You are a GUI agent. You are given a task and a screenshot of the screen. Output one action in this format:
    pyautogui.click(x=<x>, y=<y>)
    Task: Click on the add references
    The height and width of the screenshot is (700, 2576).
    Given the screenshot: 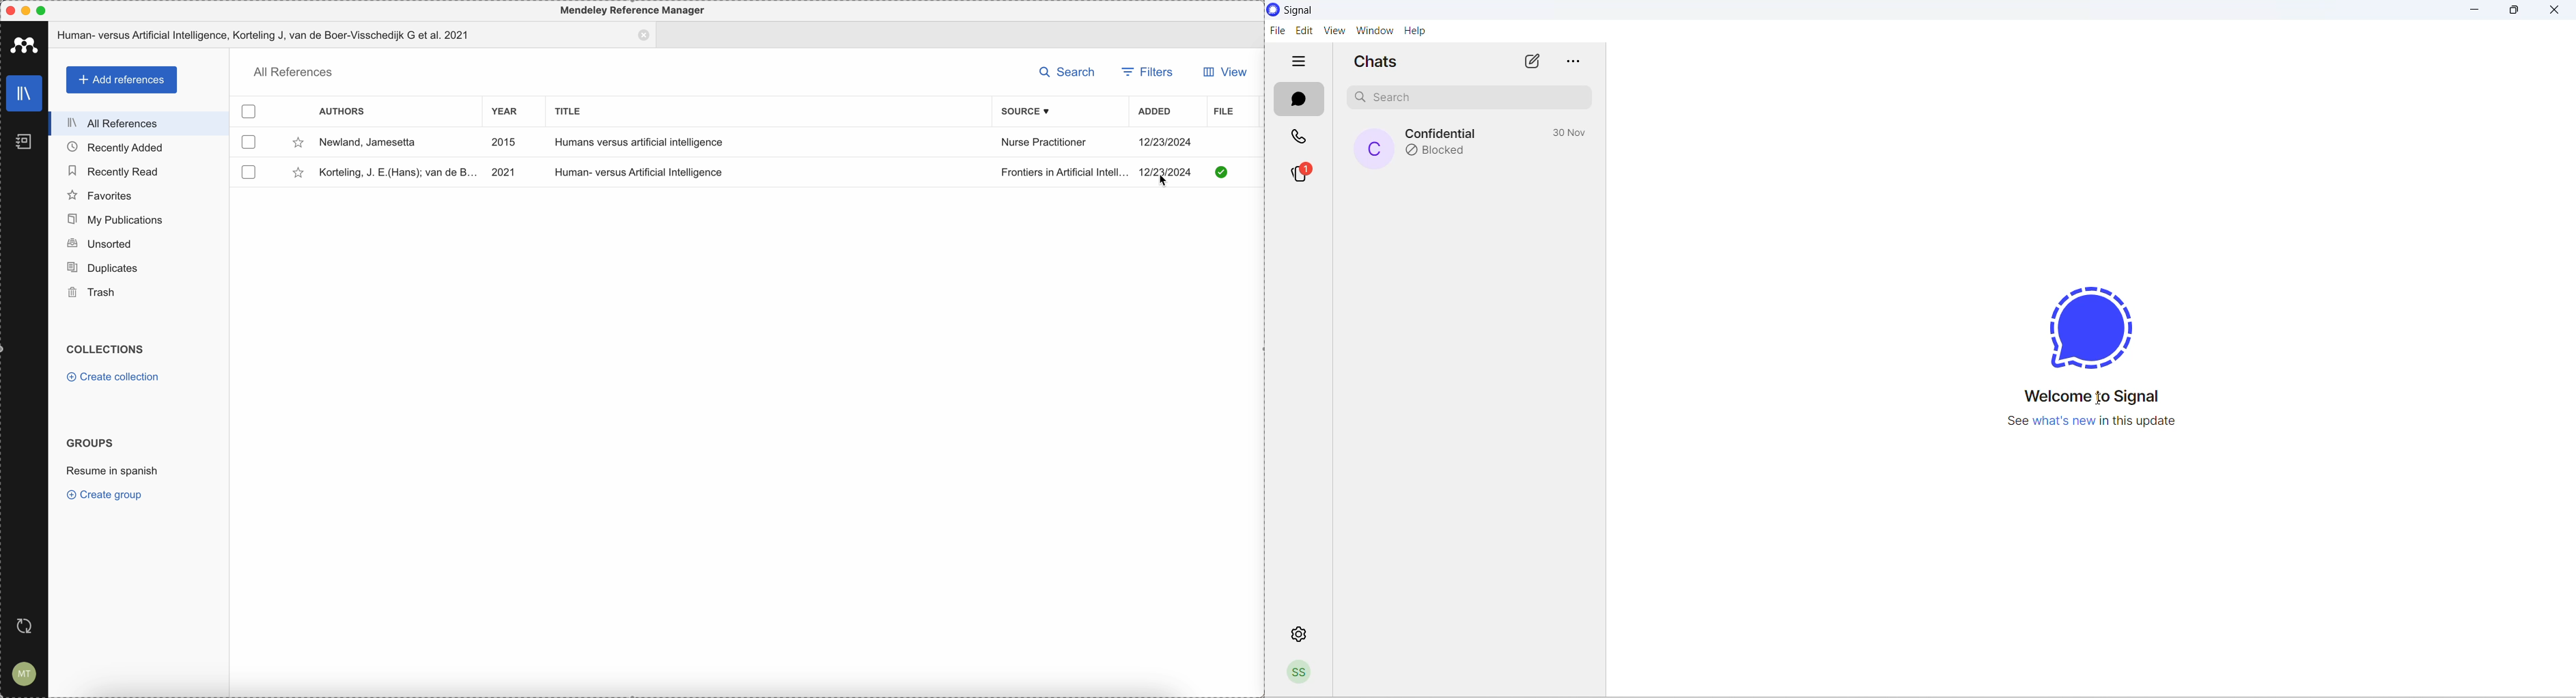 What is the action you would take?
    pyautogui.click(x=120, y=80)
    